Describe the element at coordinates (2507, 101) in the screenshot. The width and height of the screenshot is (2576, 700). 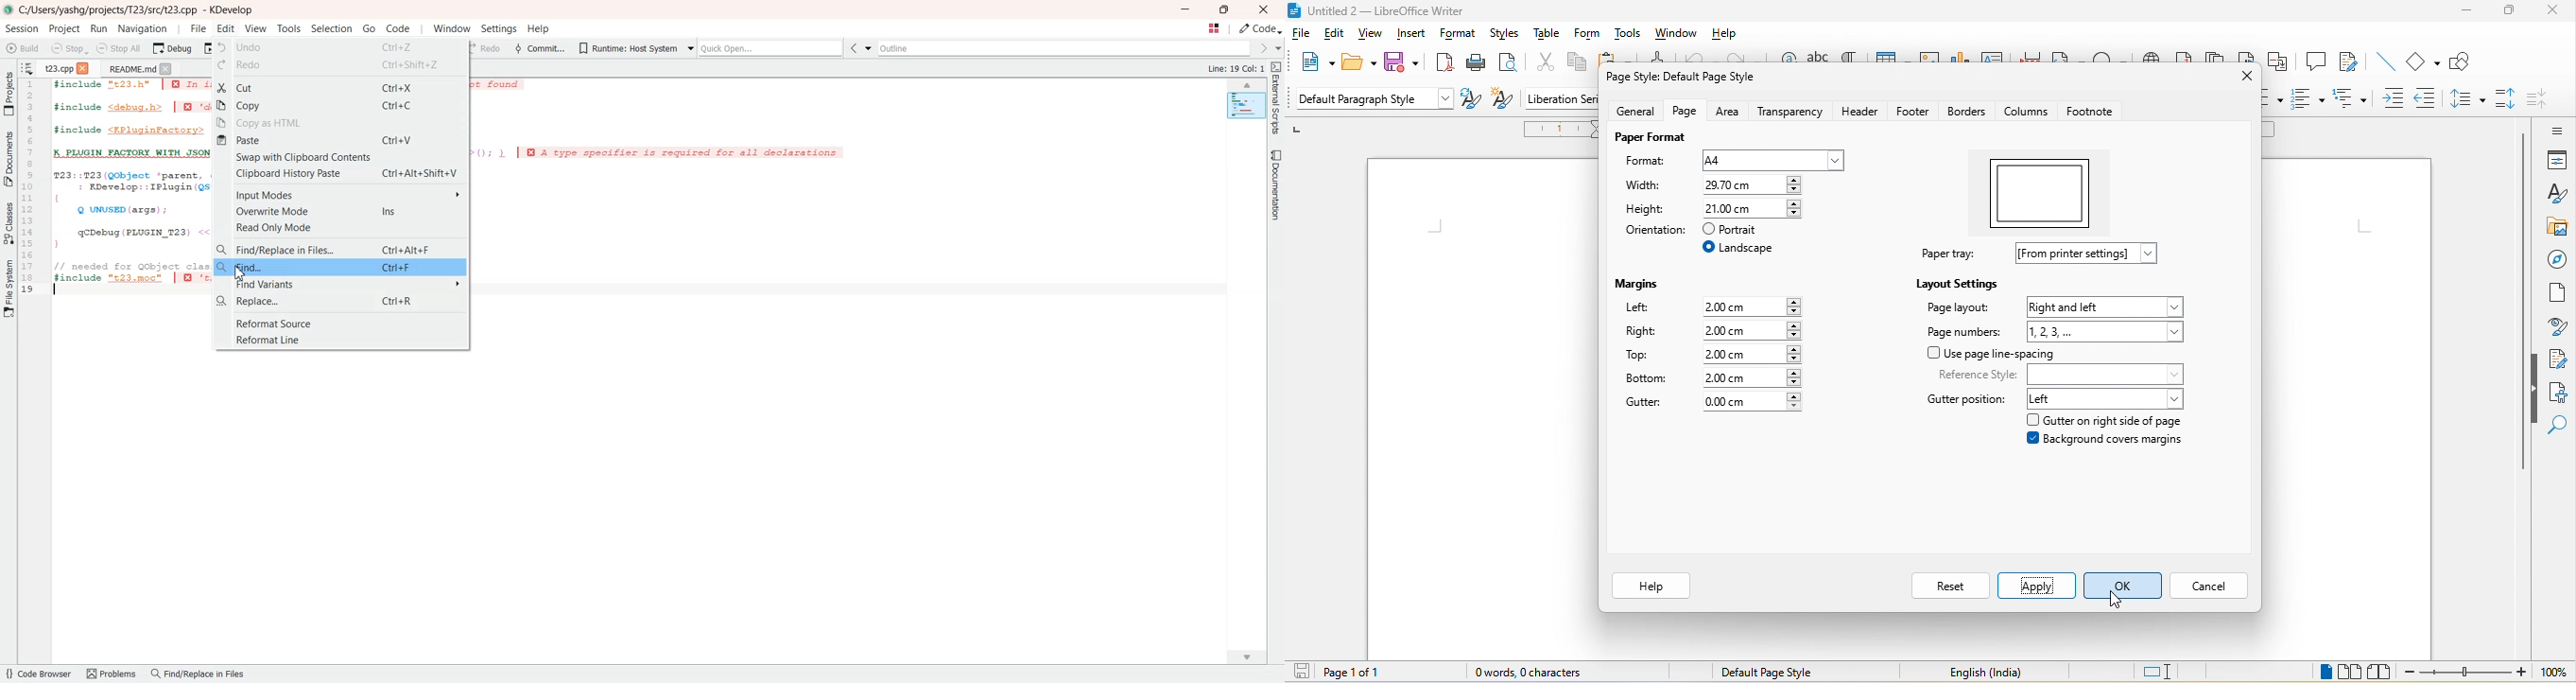
I see `increase paragraph spacing` at that location.